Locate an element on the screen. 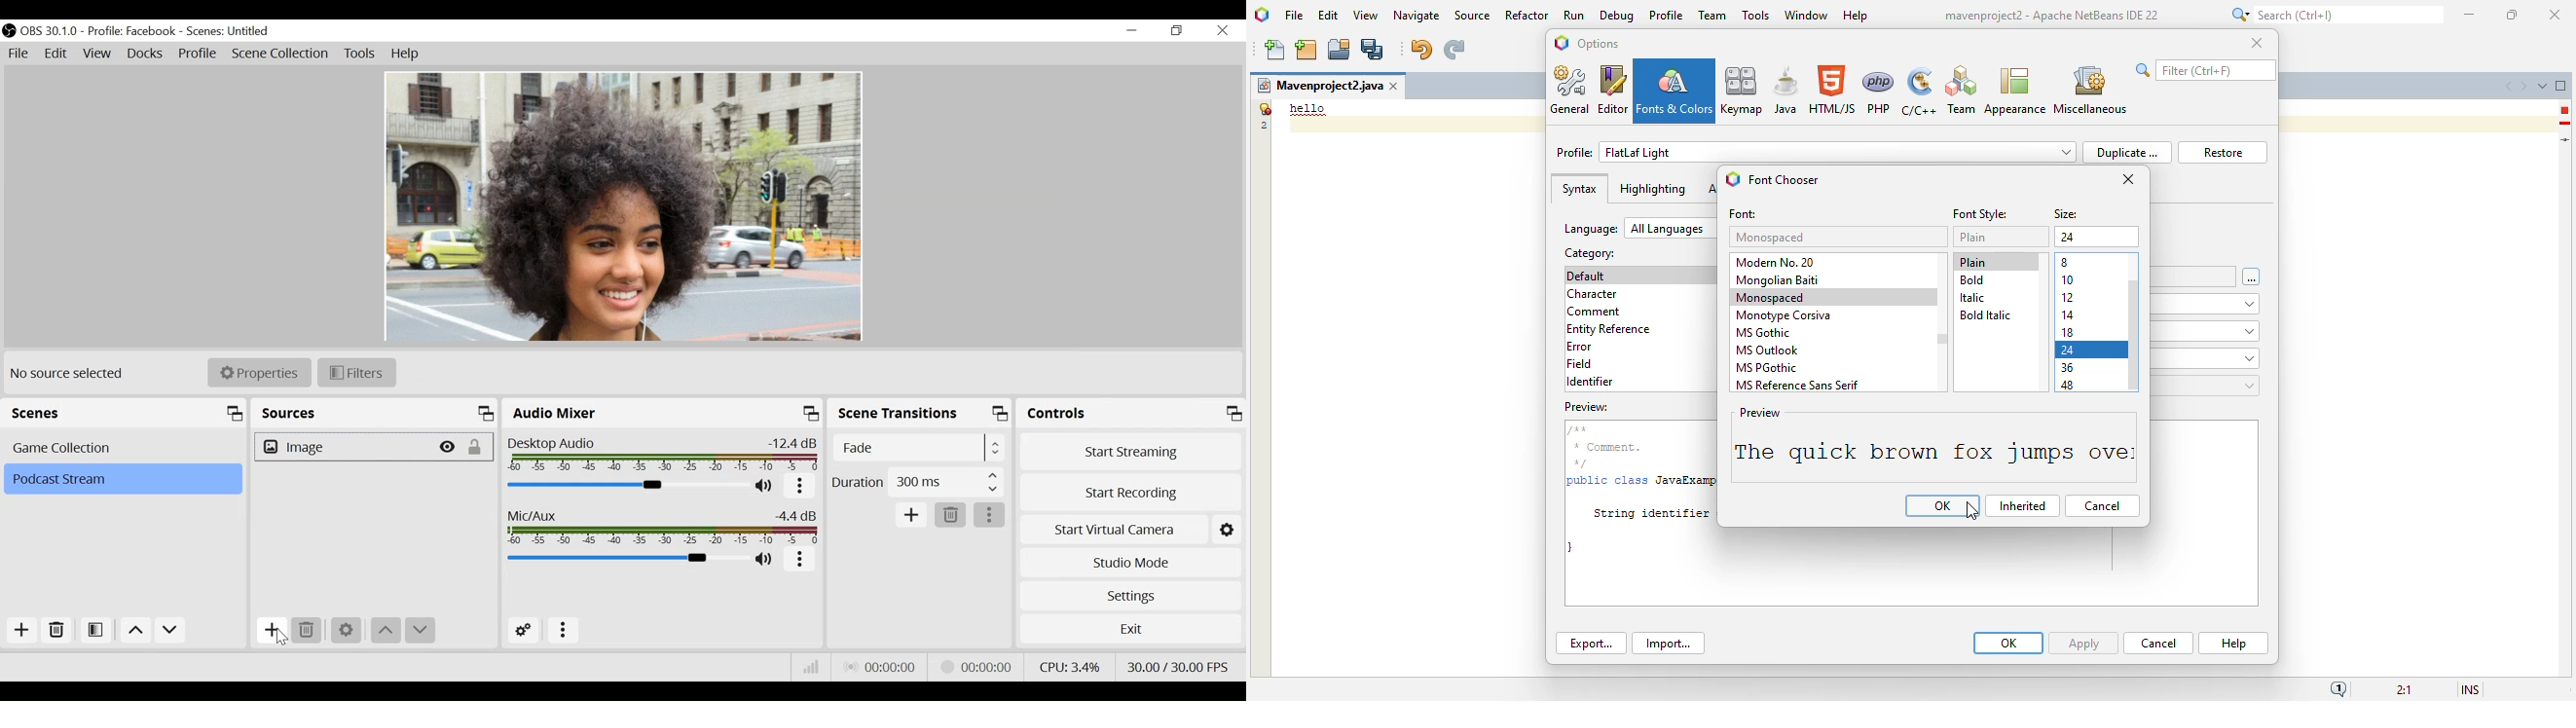 The image size is (2576, 728). Mic/Aux is located at coordinates (659, 524).